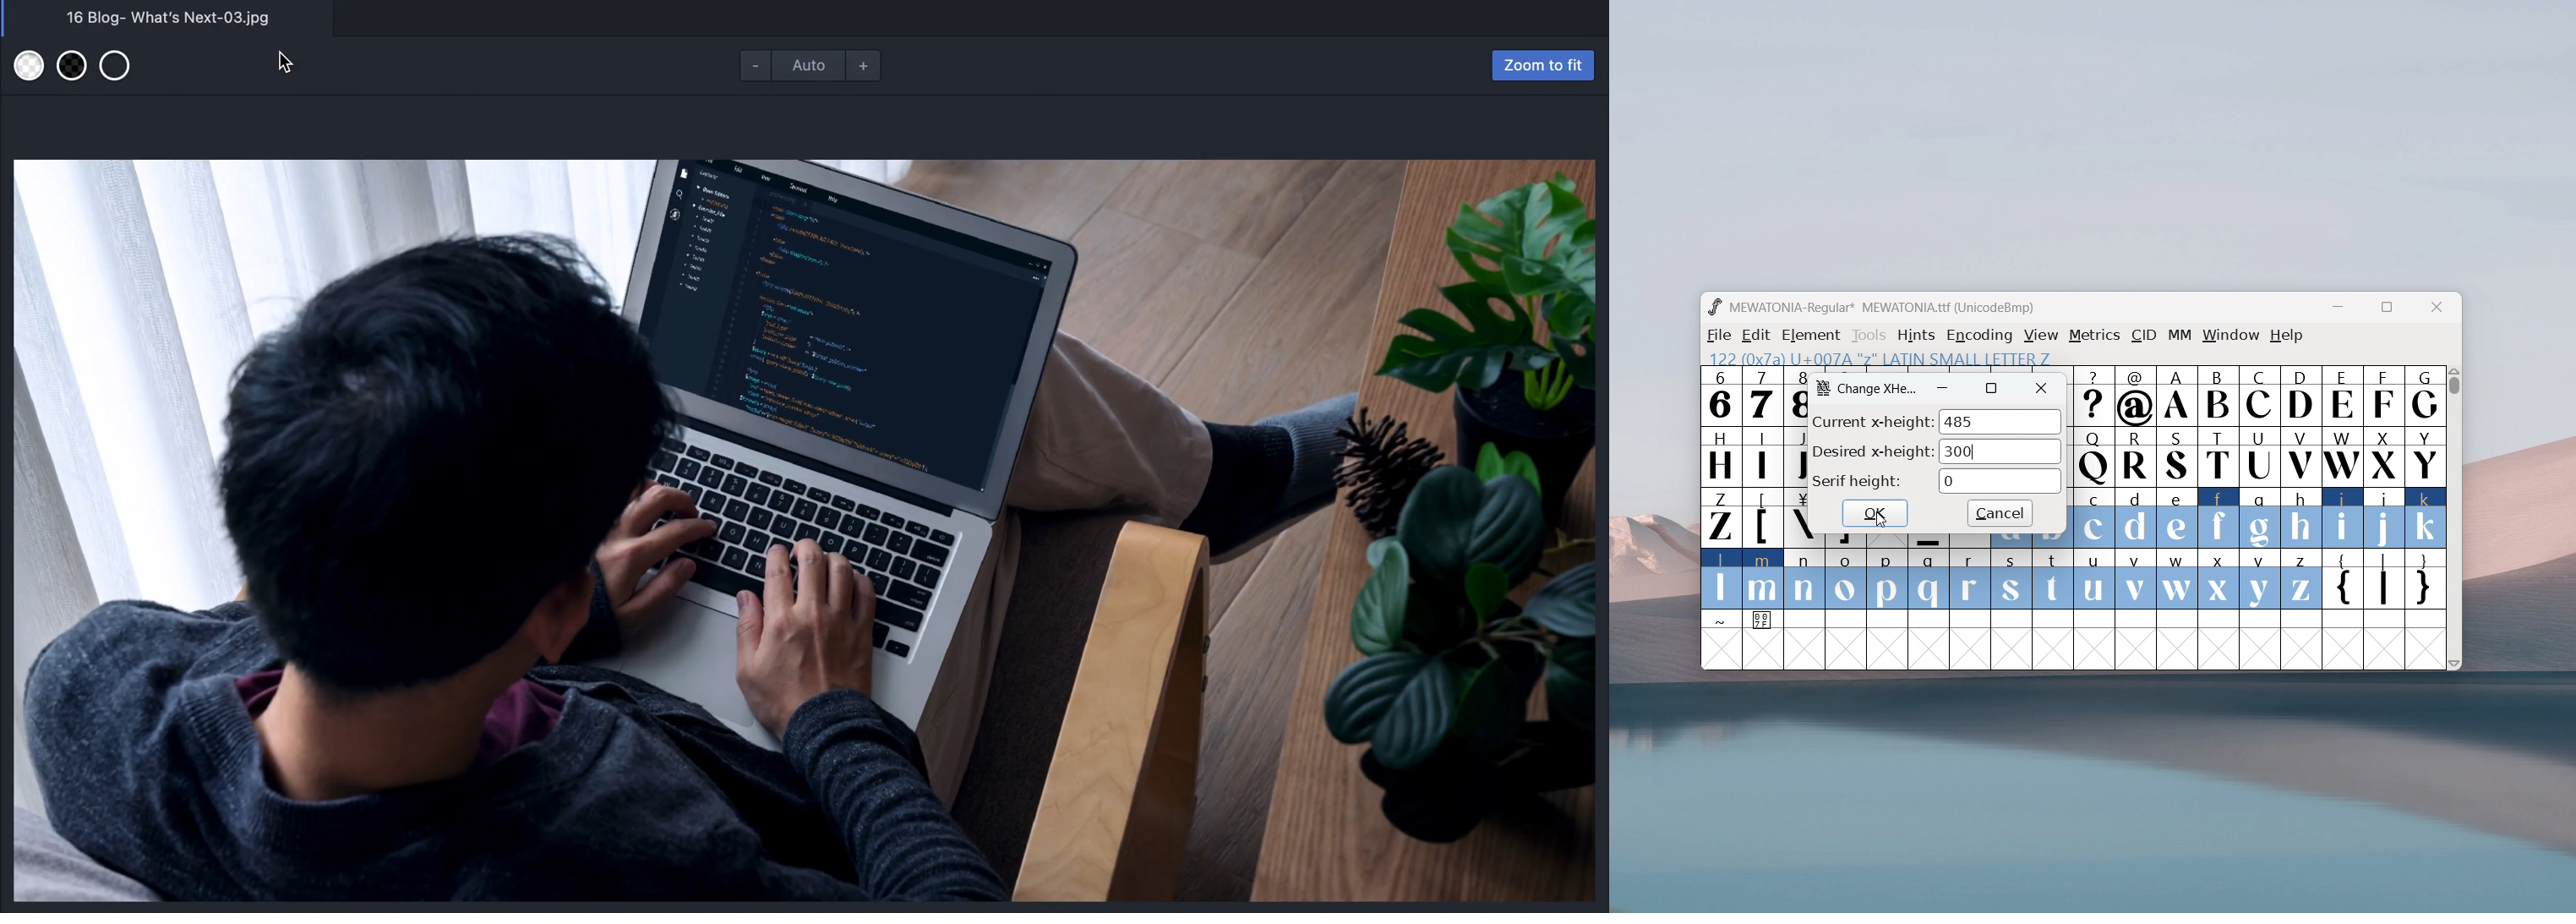  Describe the element at coordinates (1797, 518) in the screenshot. I see `\` at that location.